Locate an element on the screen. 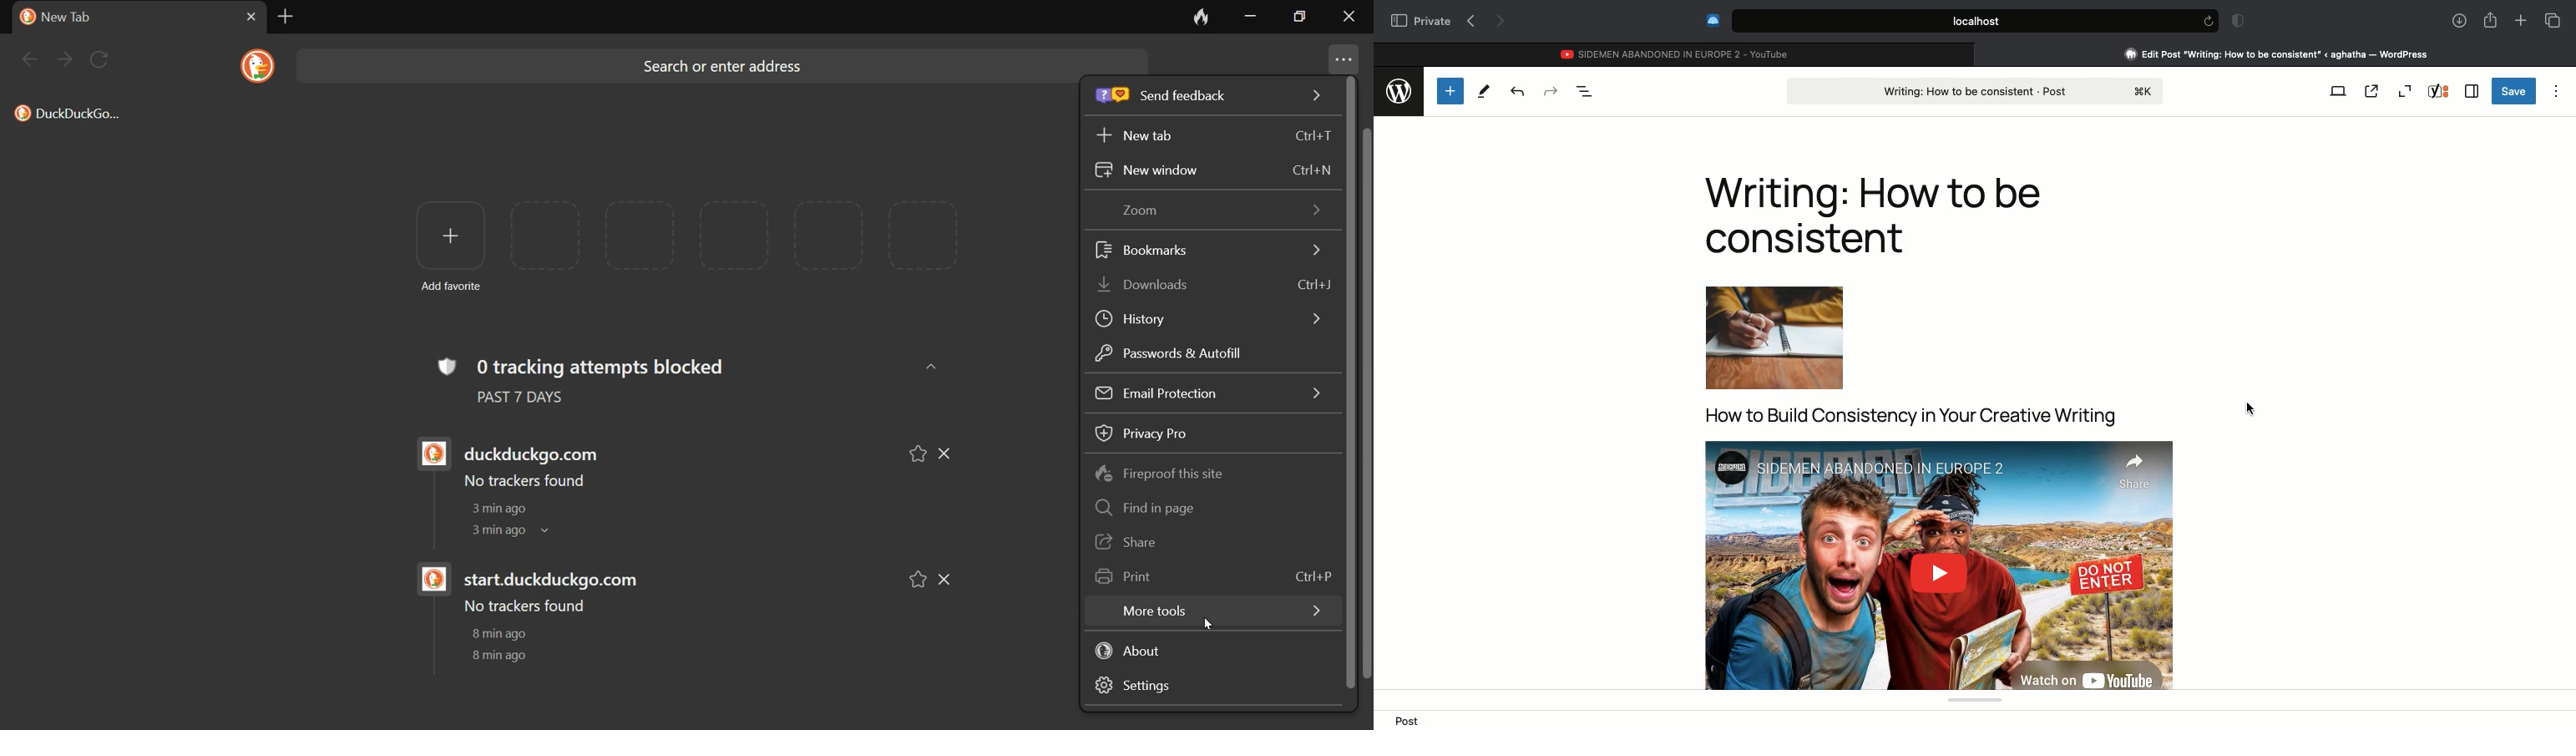  View post is located at coordinates (2371, 90).